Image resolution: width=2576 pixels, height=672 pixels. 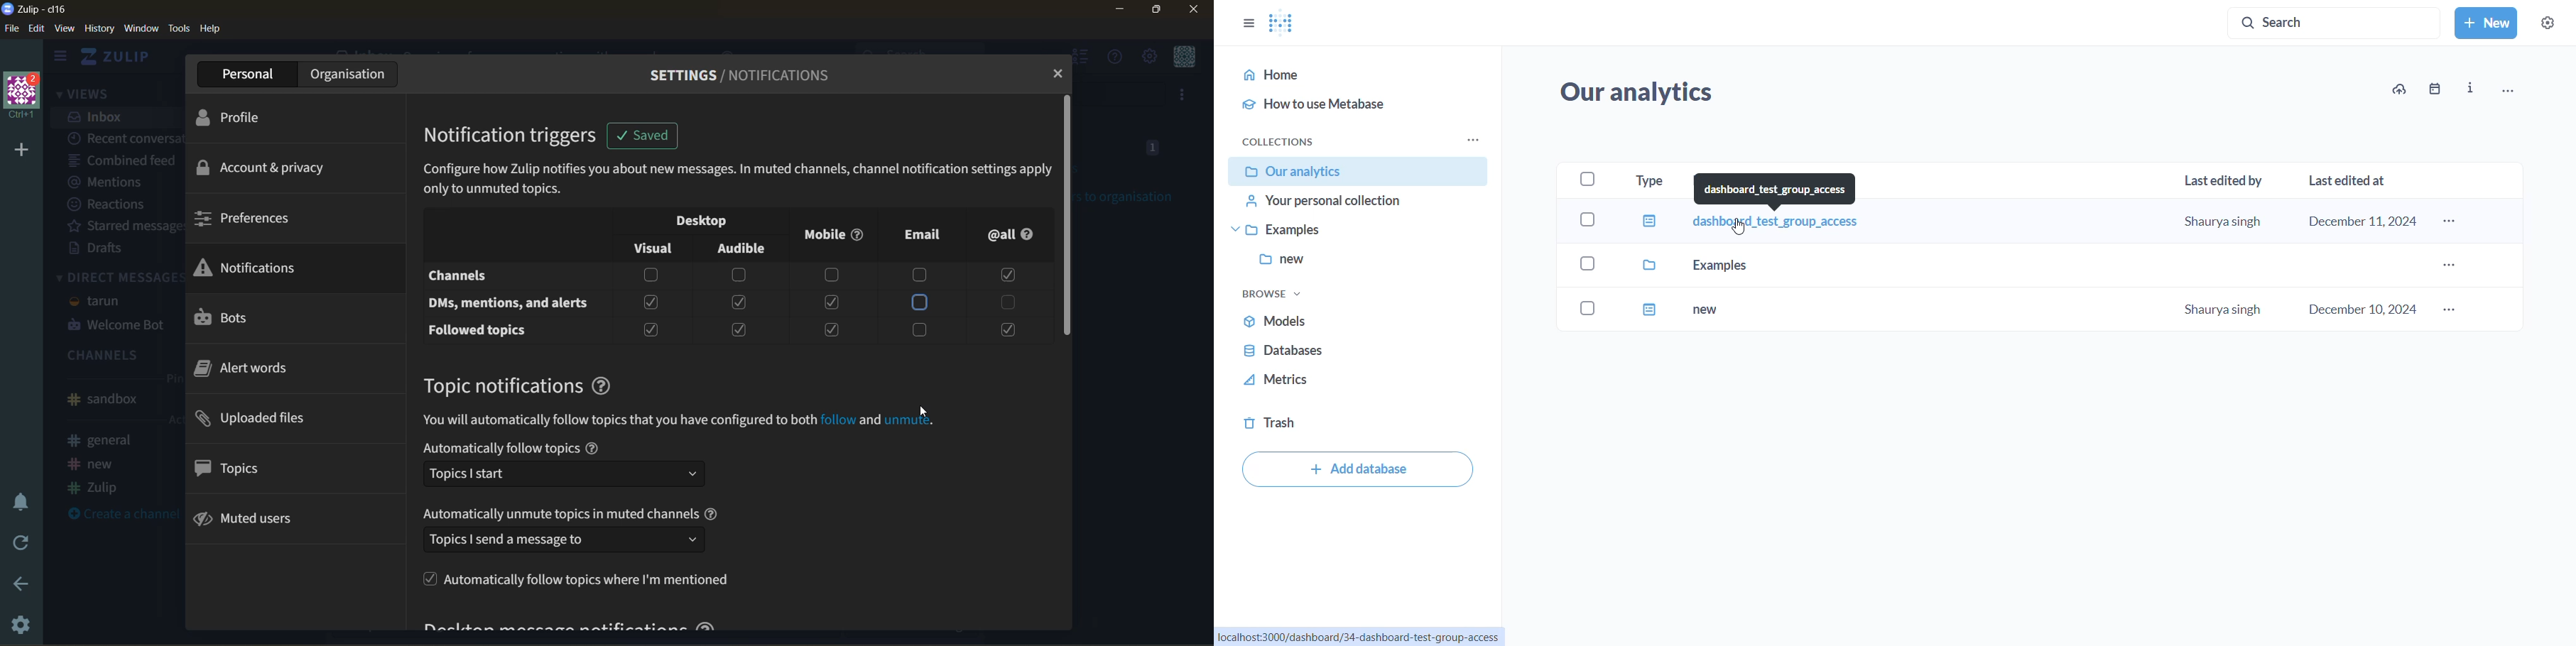 I want to click on notification triggers, so click(x=519, y=137).